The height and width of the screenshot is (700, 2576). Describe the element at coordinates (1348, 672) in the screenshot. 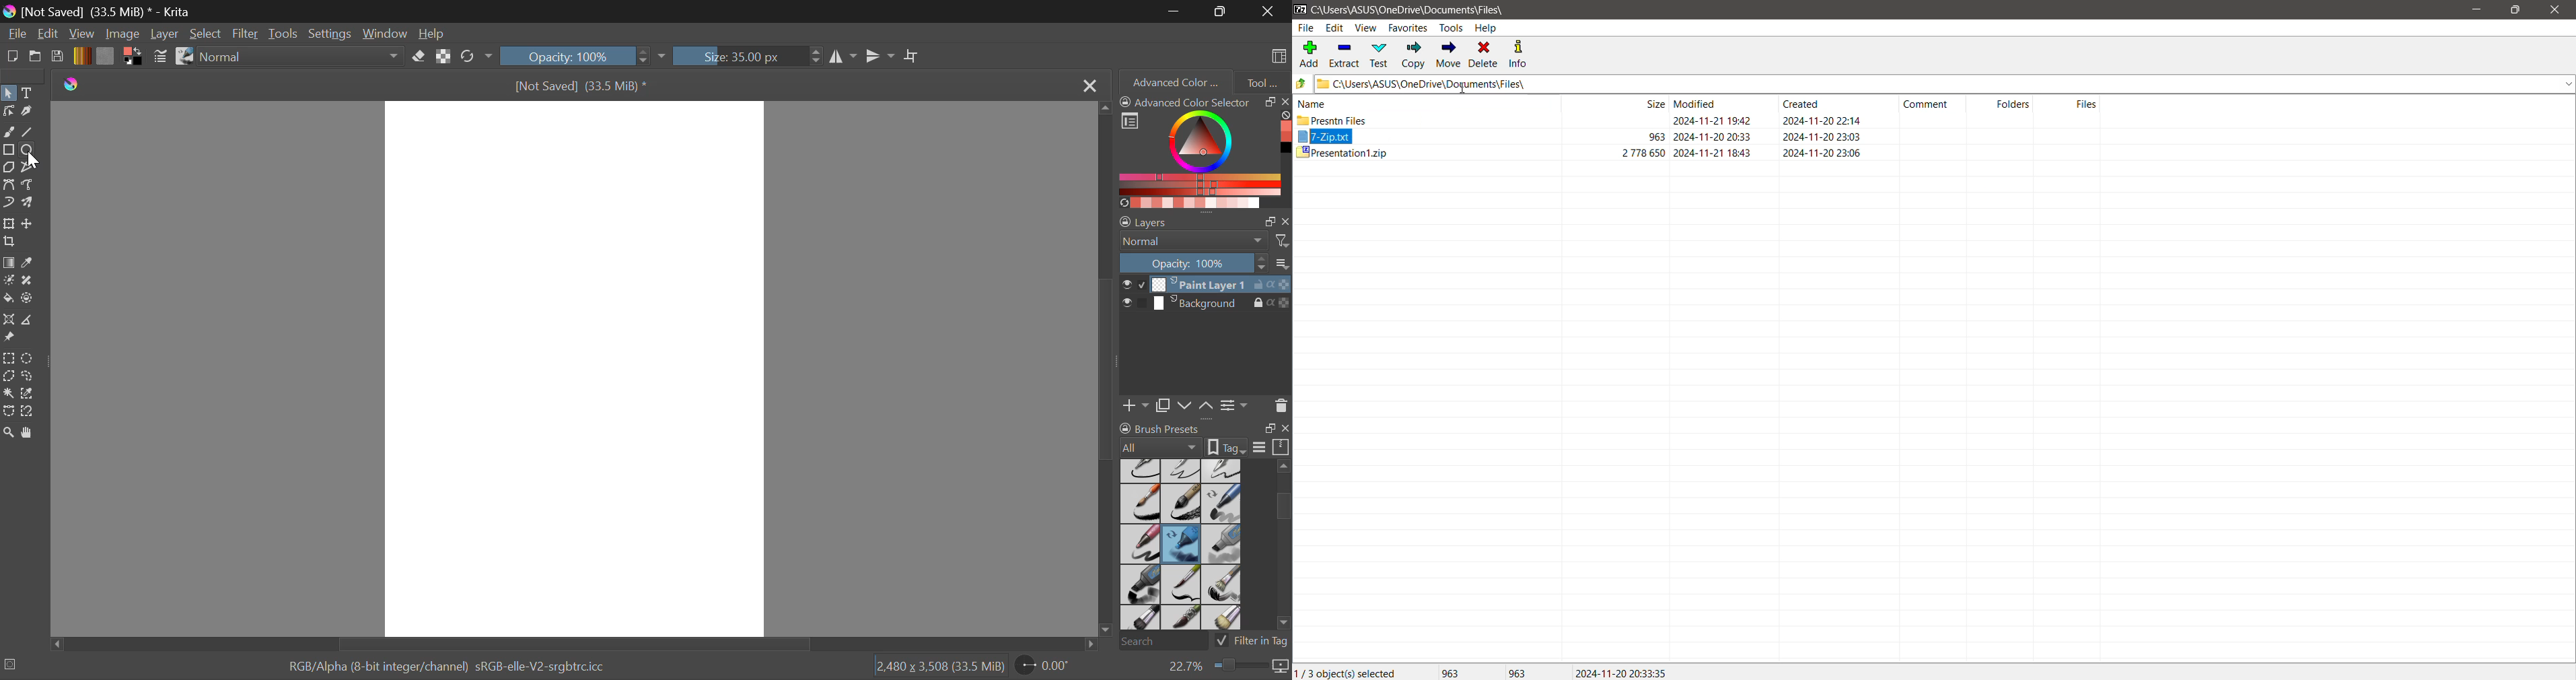

I see `Current Selection` at that location.